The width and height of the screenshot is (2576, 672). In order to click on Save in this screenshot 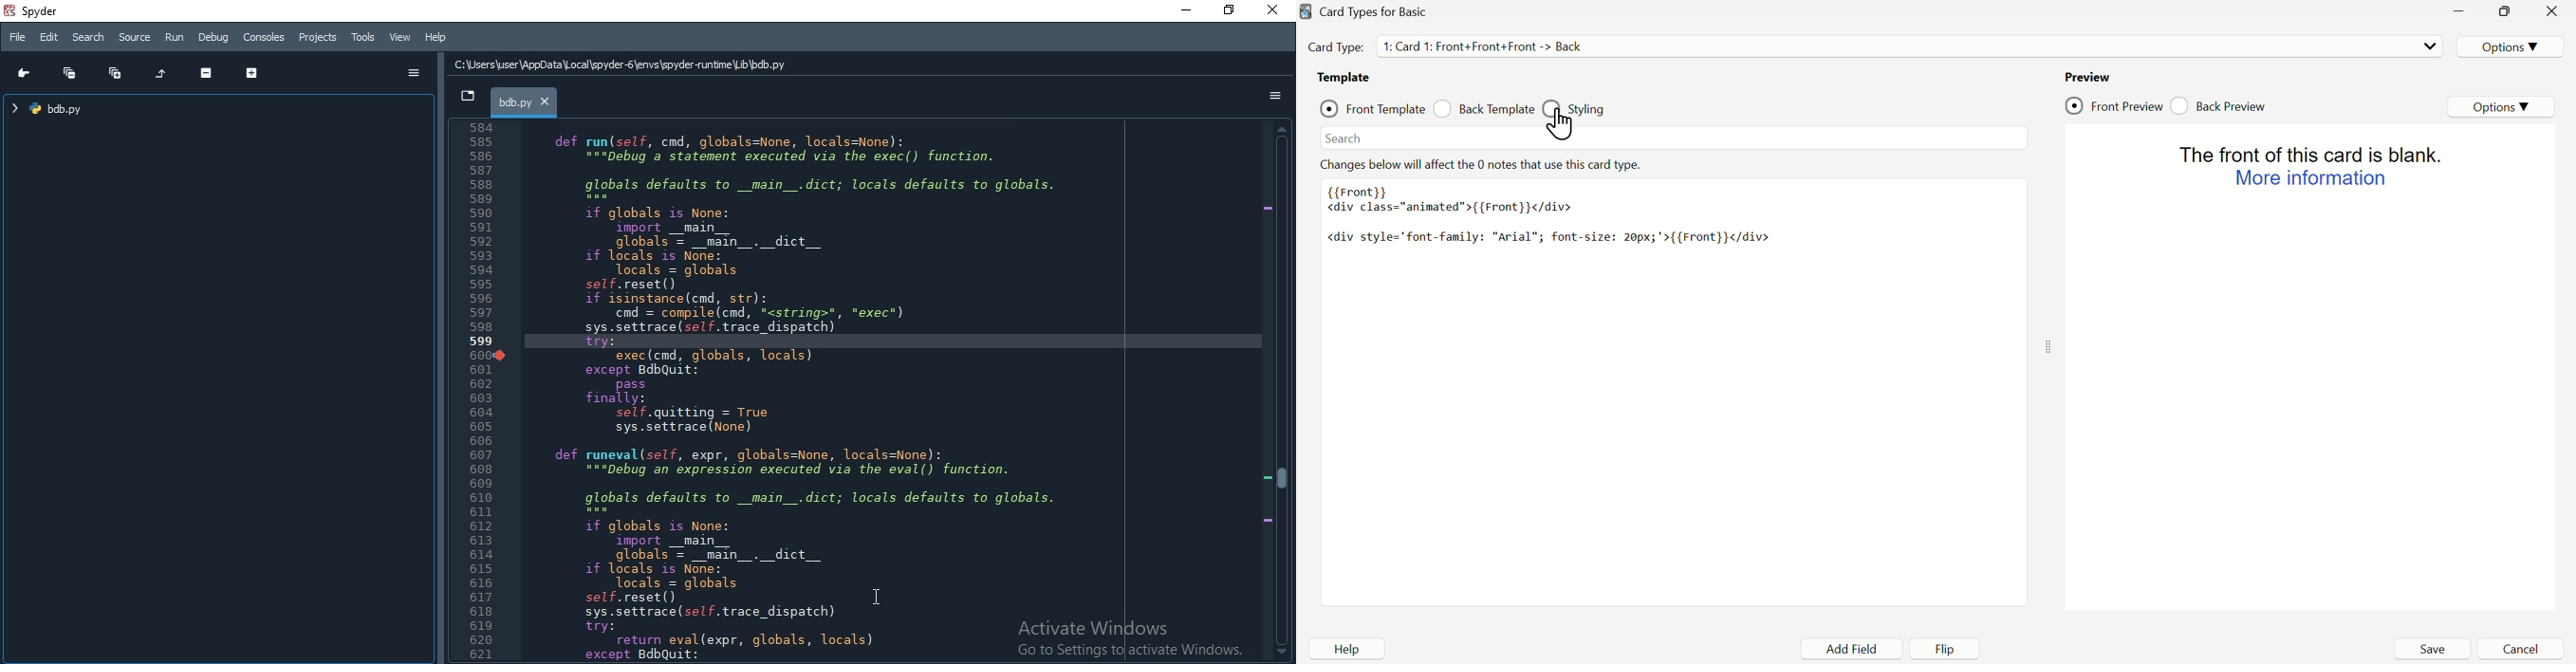, I will do `click(2432, 649)`.